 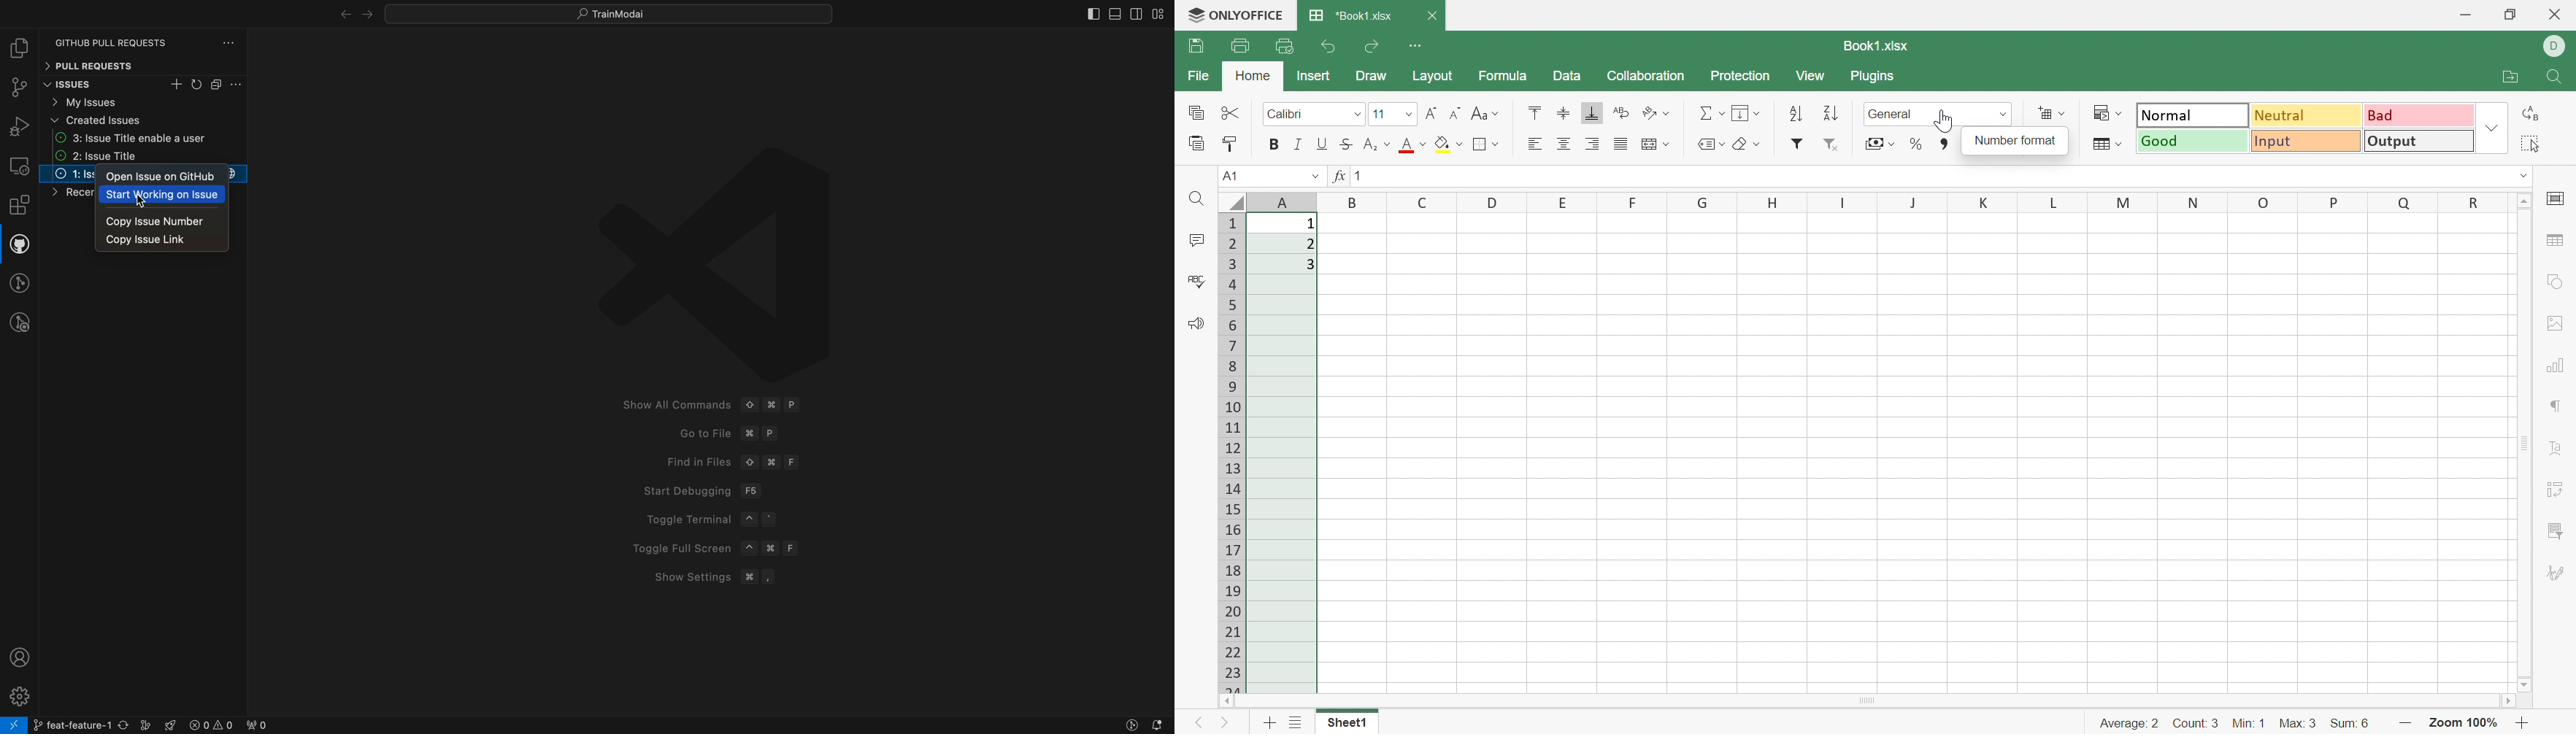 What do you see at coordinates (1226, 701) in the screenshot?
I see `Scroll left` at bounding box center [1226, 701].